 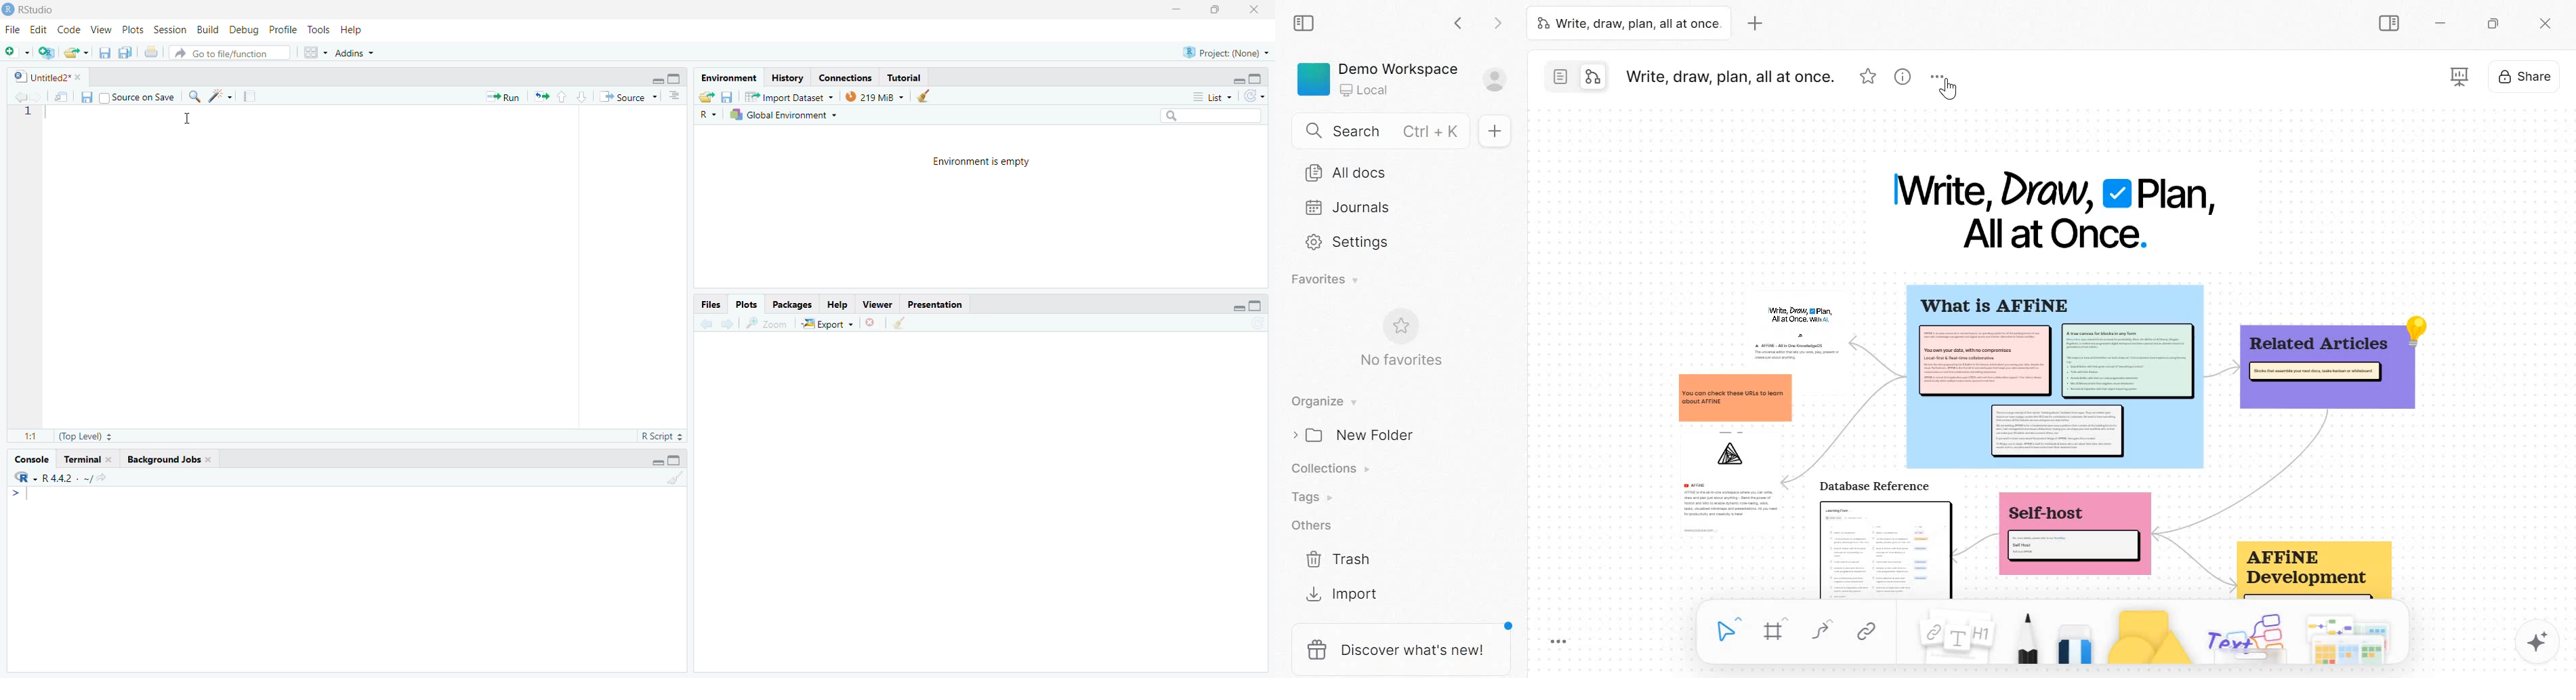 I want to click on R-R442. ~/, so click(x=60, y=478).